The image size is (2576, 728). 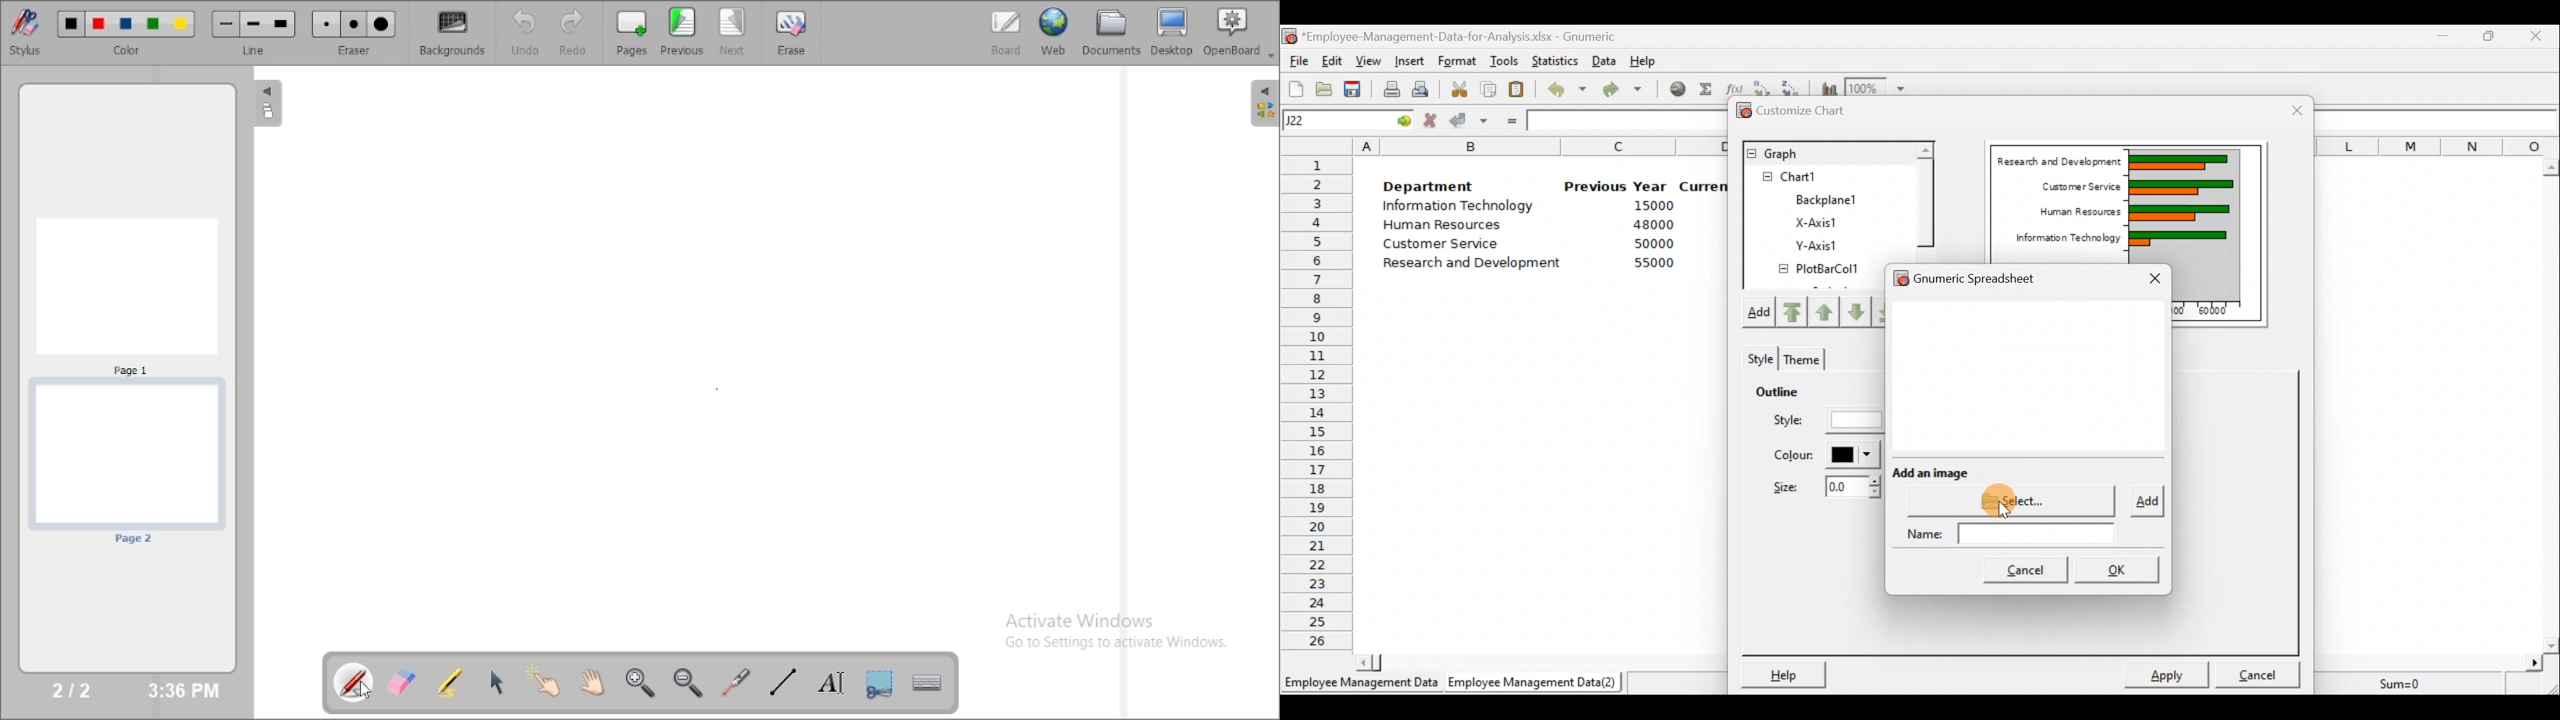 I want to click on Help, so click(x=1643, y=58).